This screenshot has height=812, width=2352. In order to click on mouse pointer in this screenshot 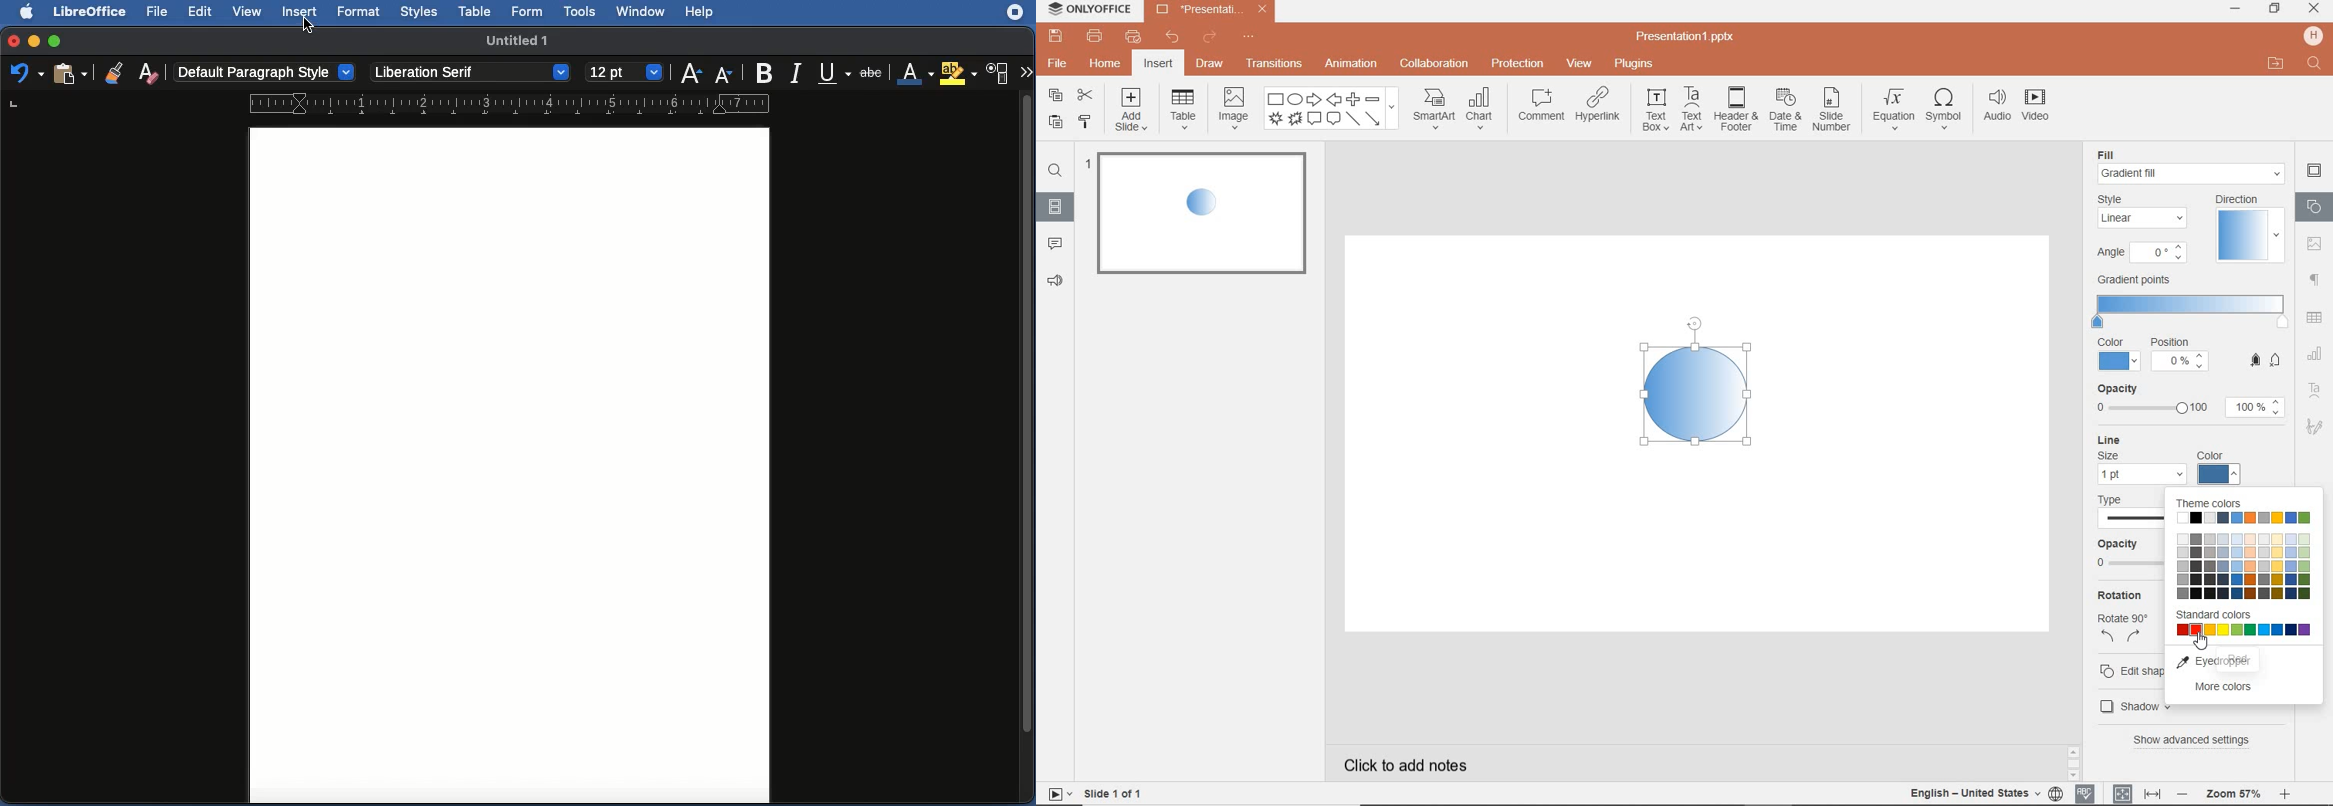, I will do `click(2202, 645)`.